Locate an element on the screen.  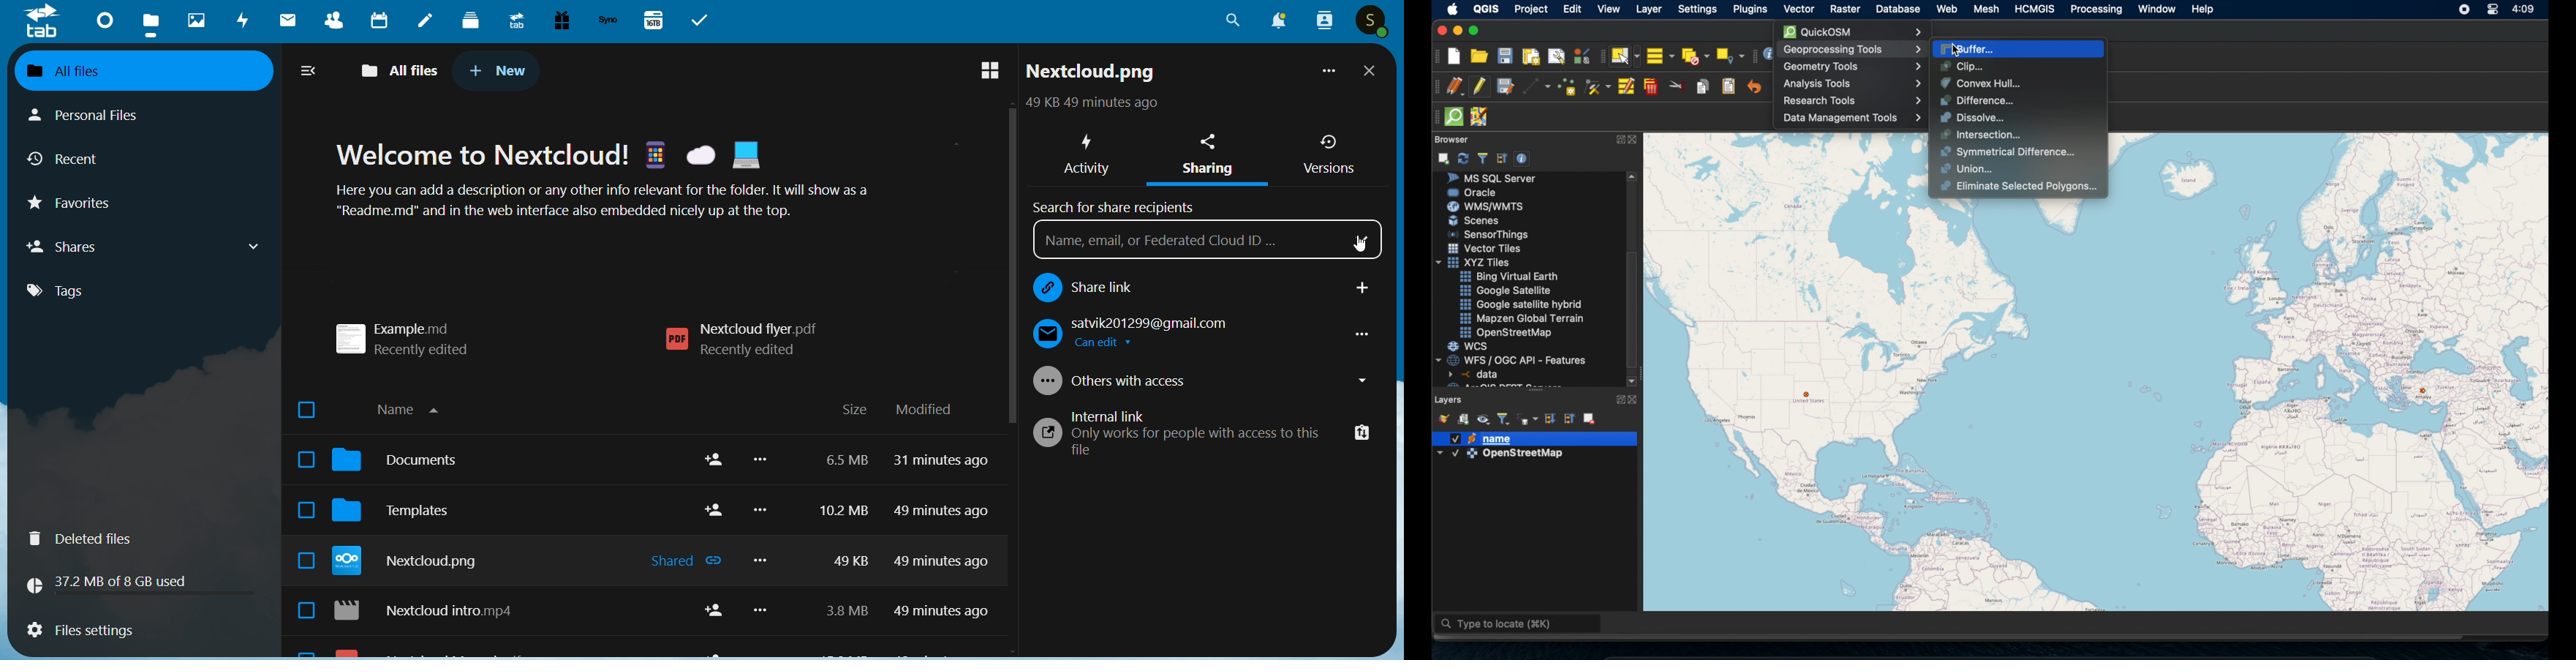
collapse/expand is located at coordinates (310, 72).